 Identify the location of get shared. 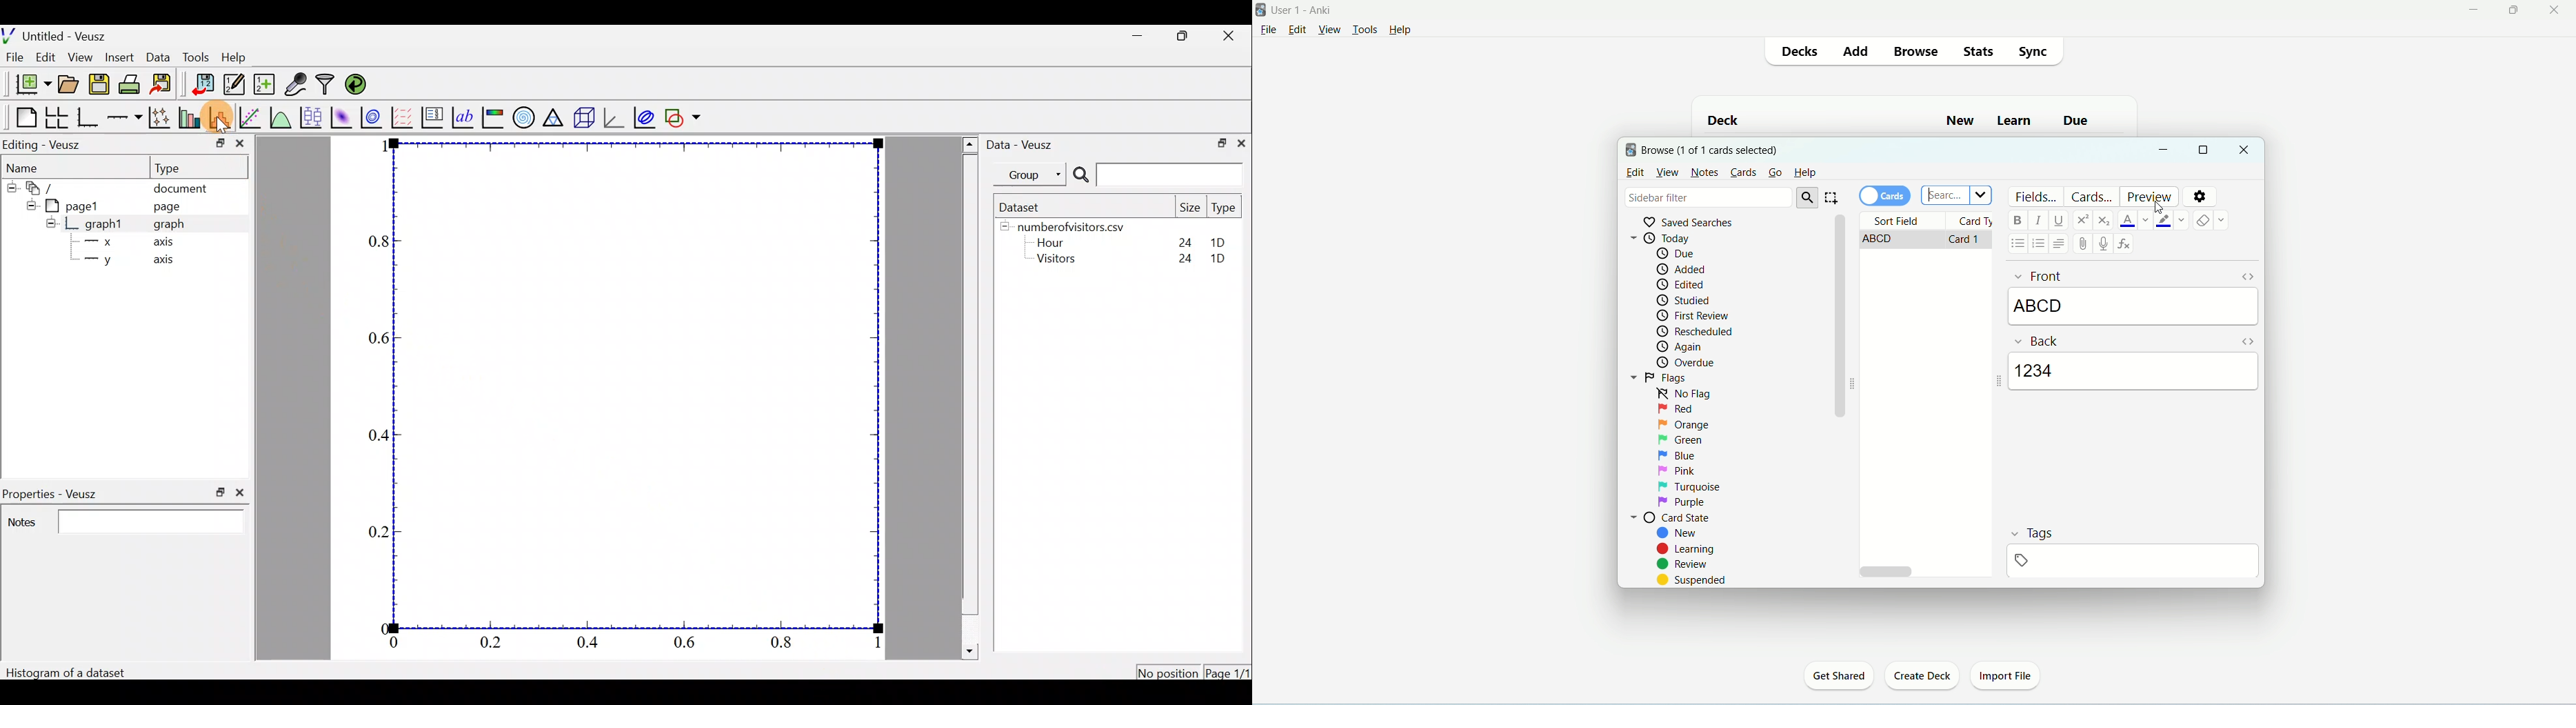
(1838, 675).